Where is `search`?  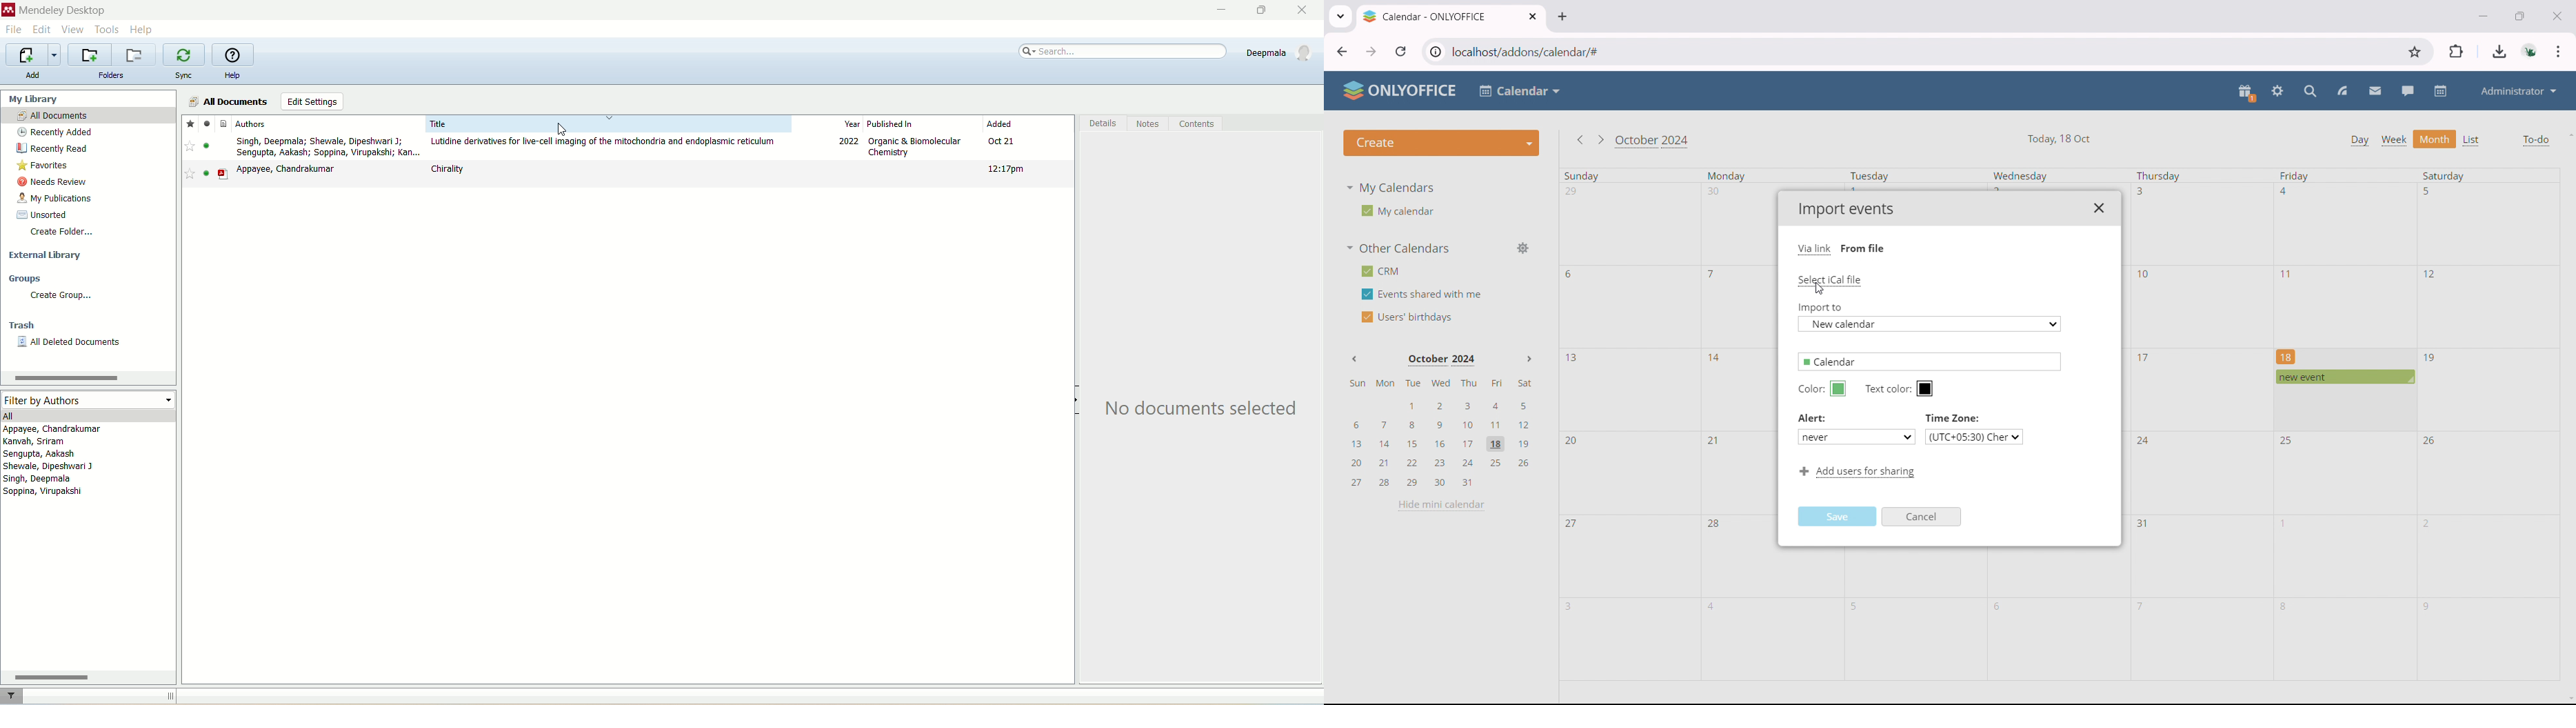
search is located at coordinates (1123, 52).